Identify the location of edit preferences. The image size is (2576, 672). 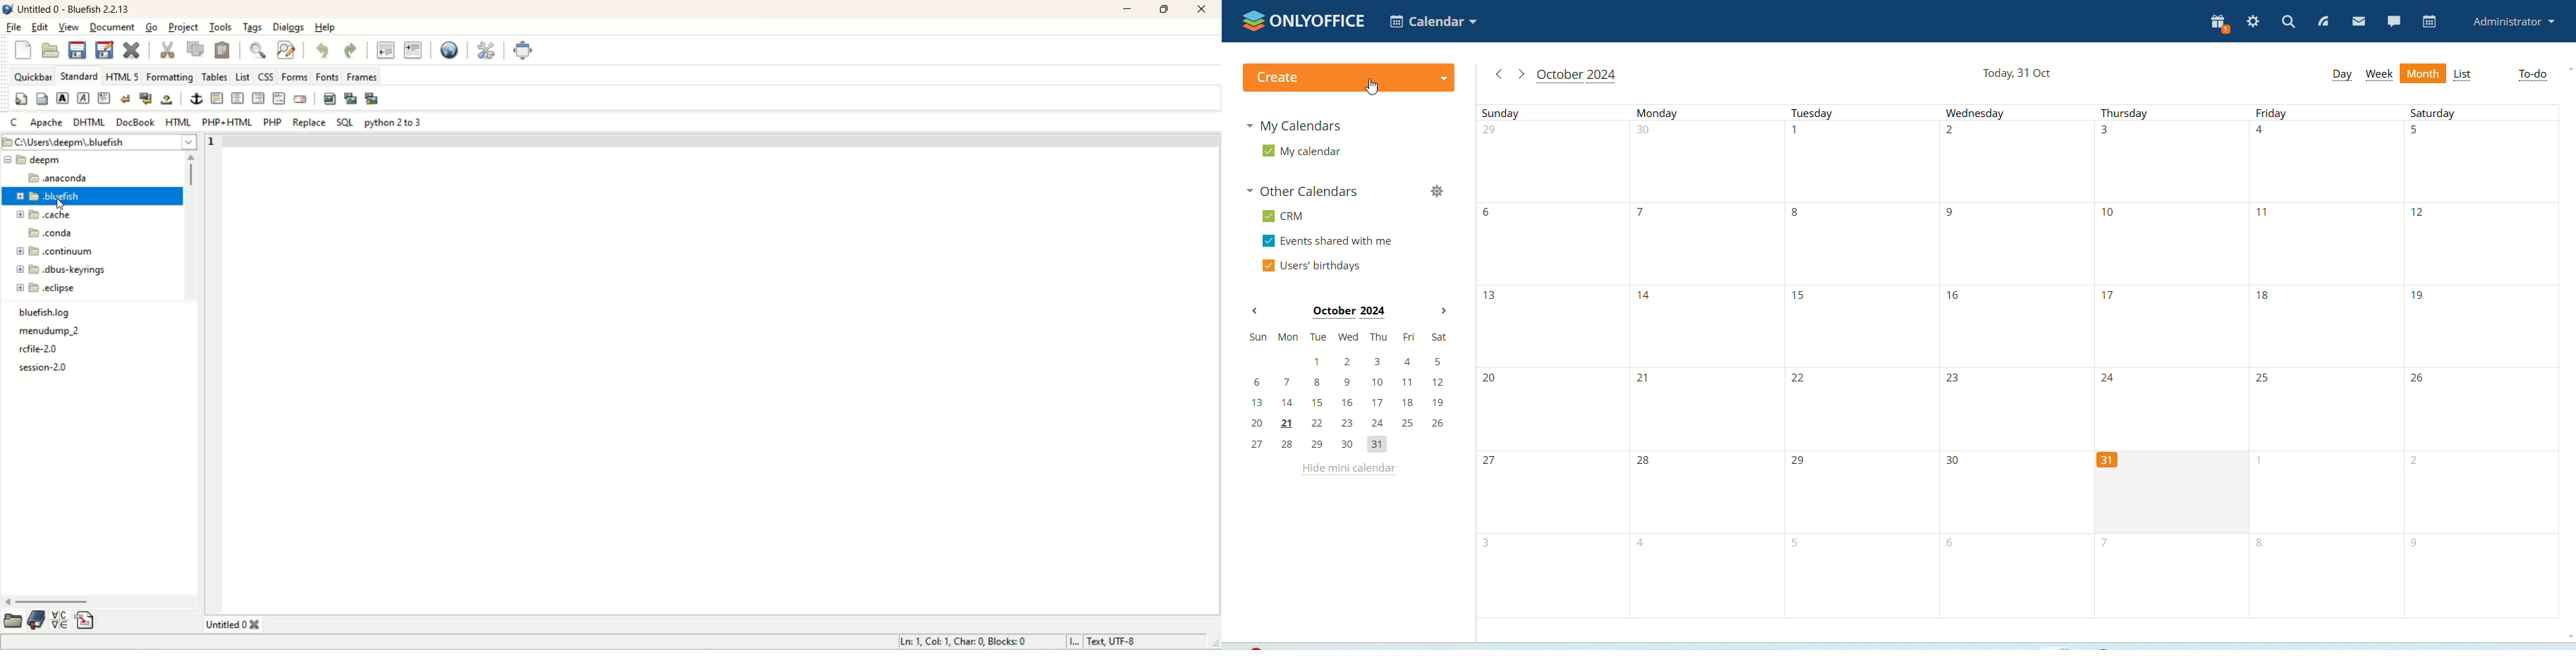
(490, 51).